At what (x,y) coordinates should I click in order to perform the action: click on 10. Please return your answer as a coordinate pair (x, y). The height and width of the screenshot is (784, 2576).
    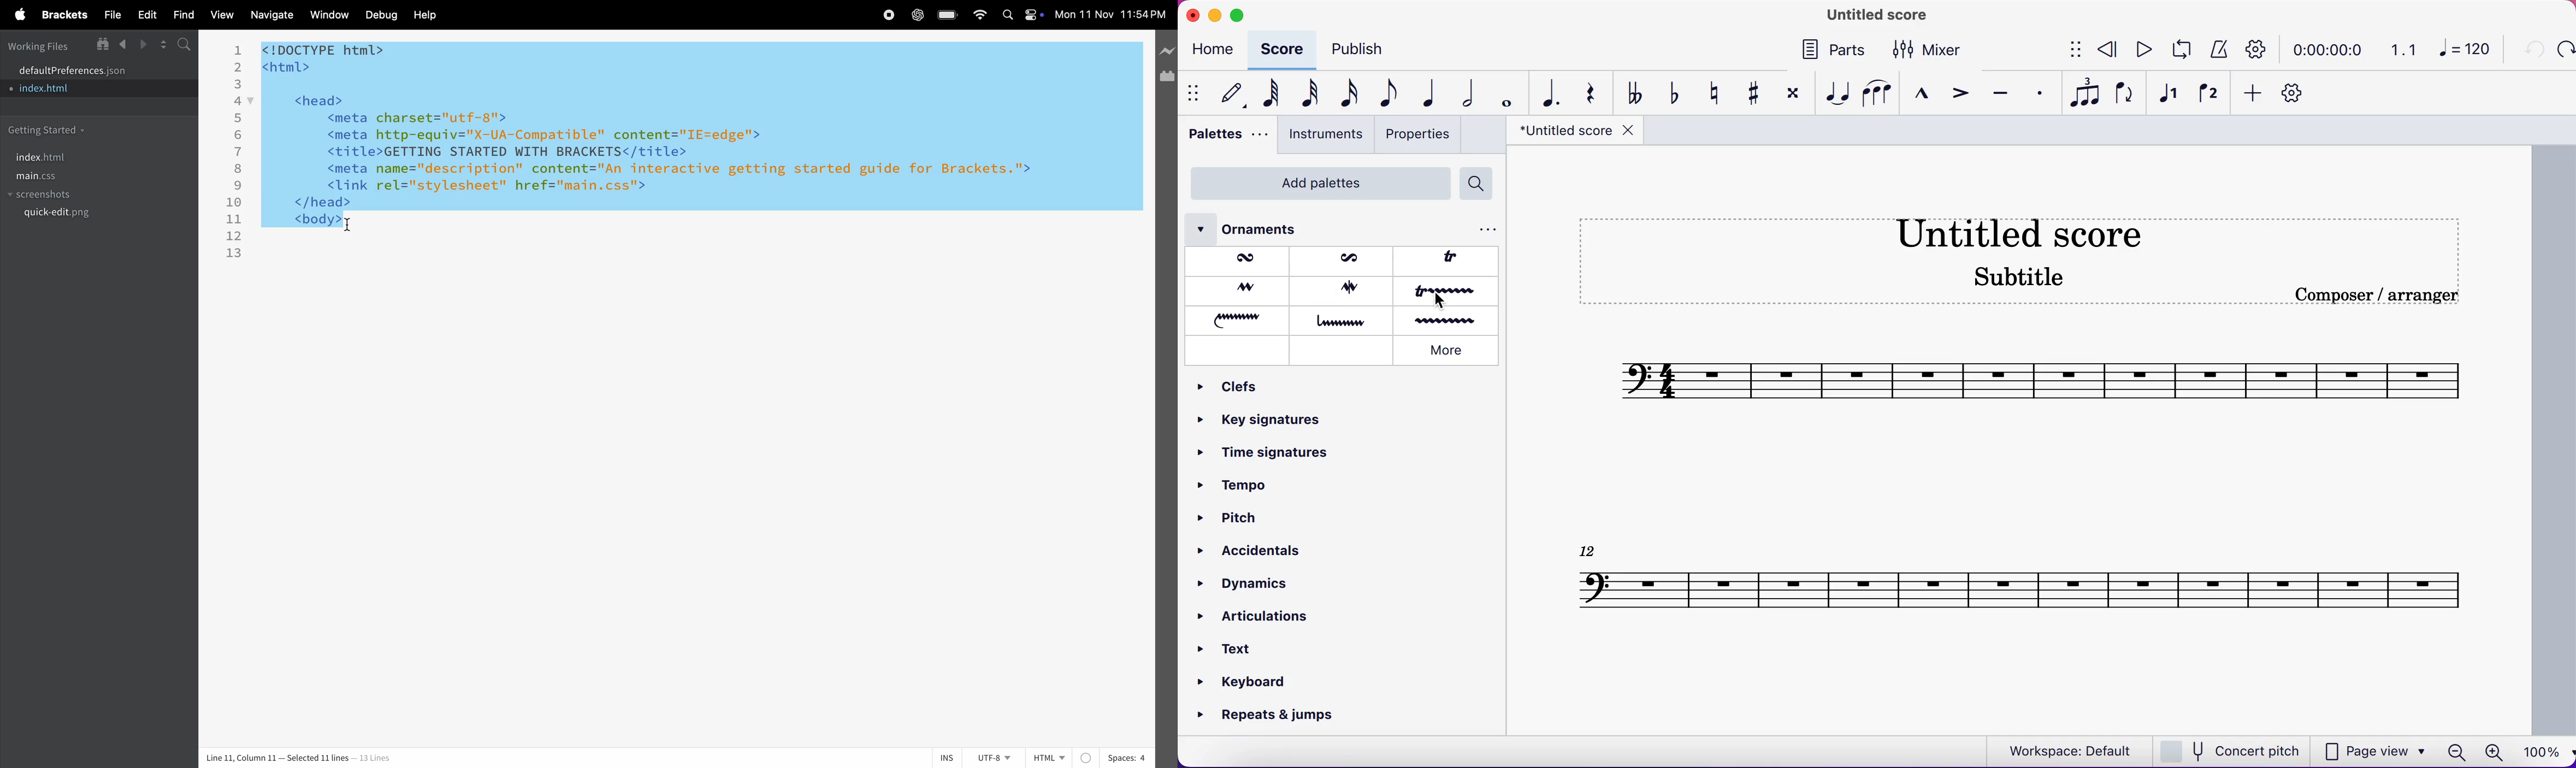
    Looking at the image, I should click on (234, 203).